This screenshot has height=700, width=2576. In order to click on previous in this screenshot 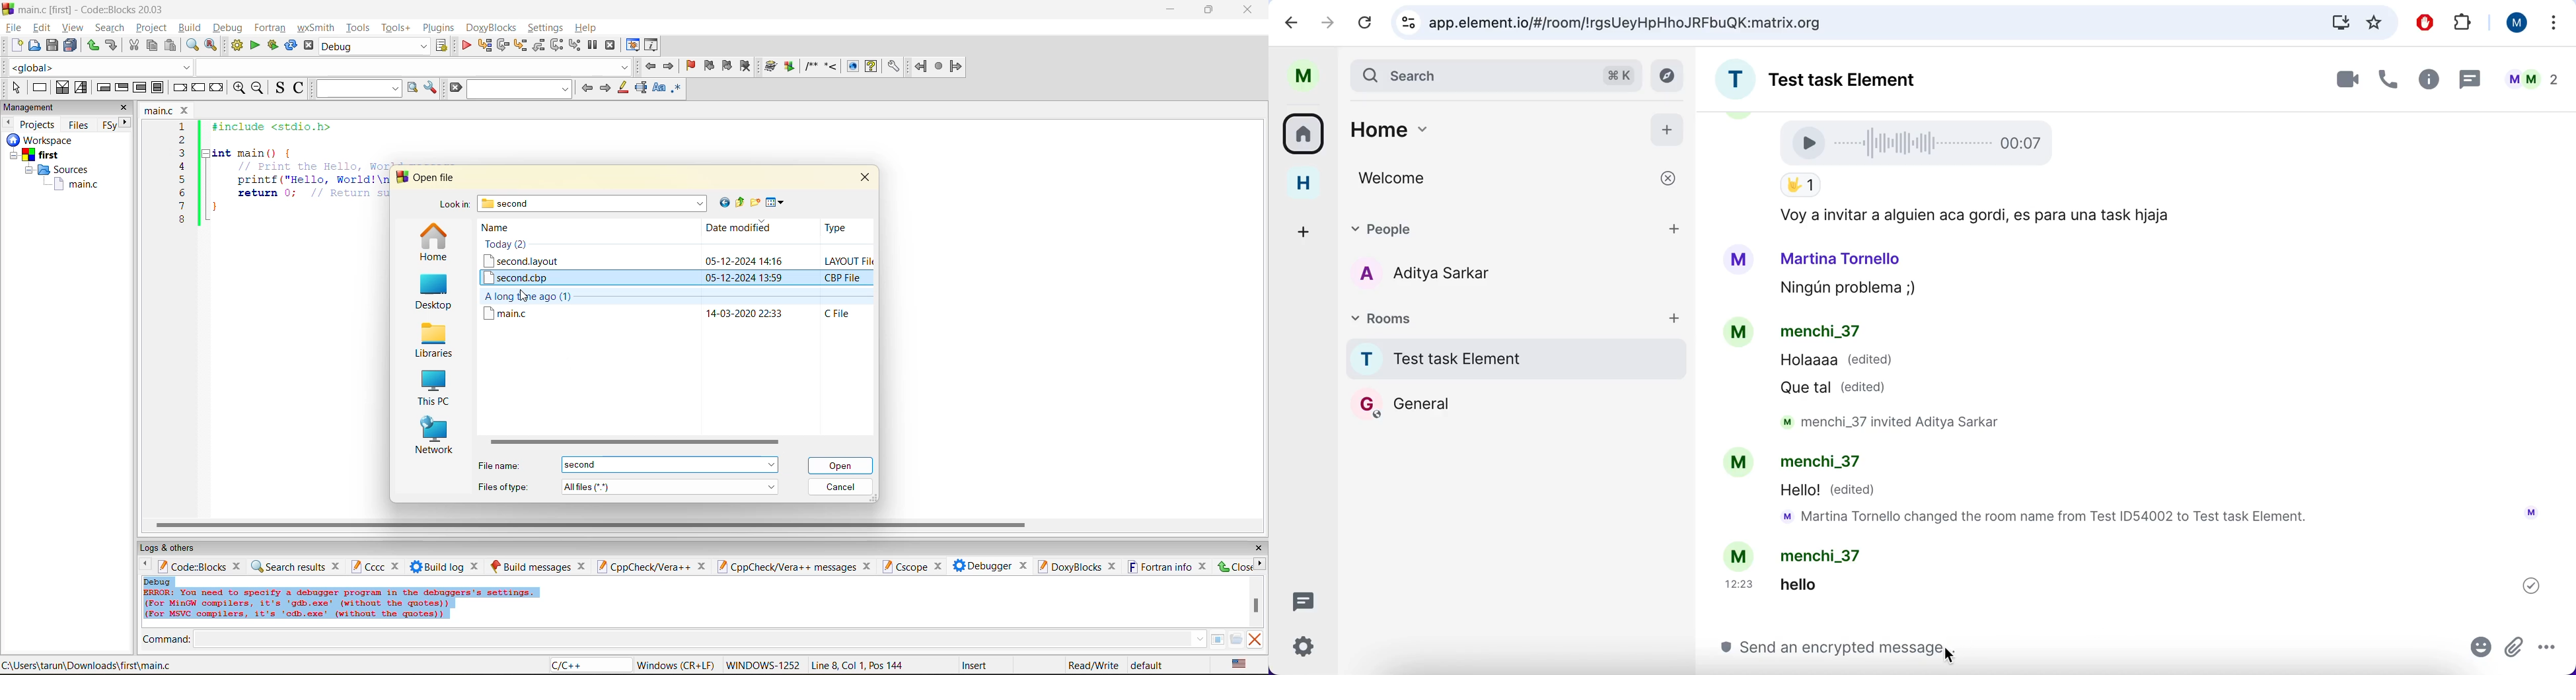, I will do `click(8, 122)`.